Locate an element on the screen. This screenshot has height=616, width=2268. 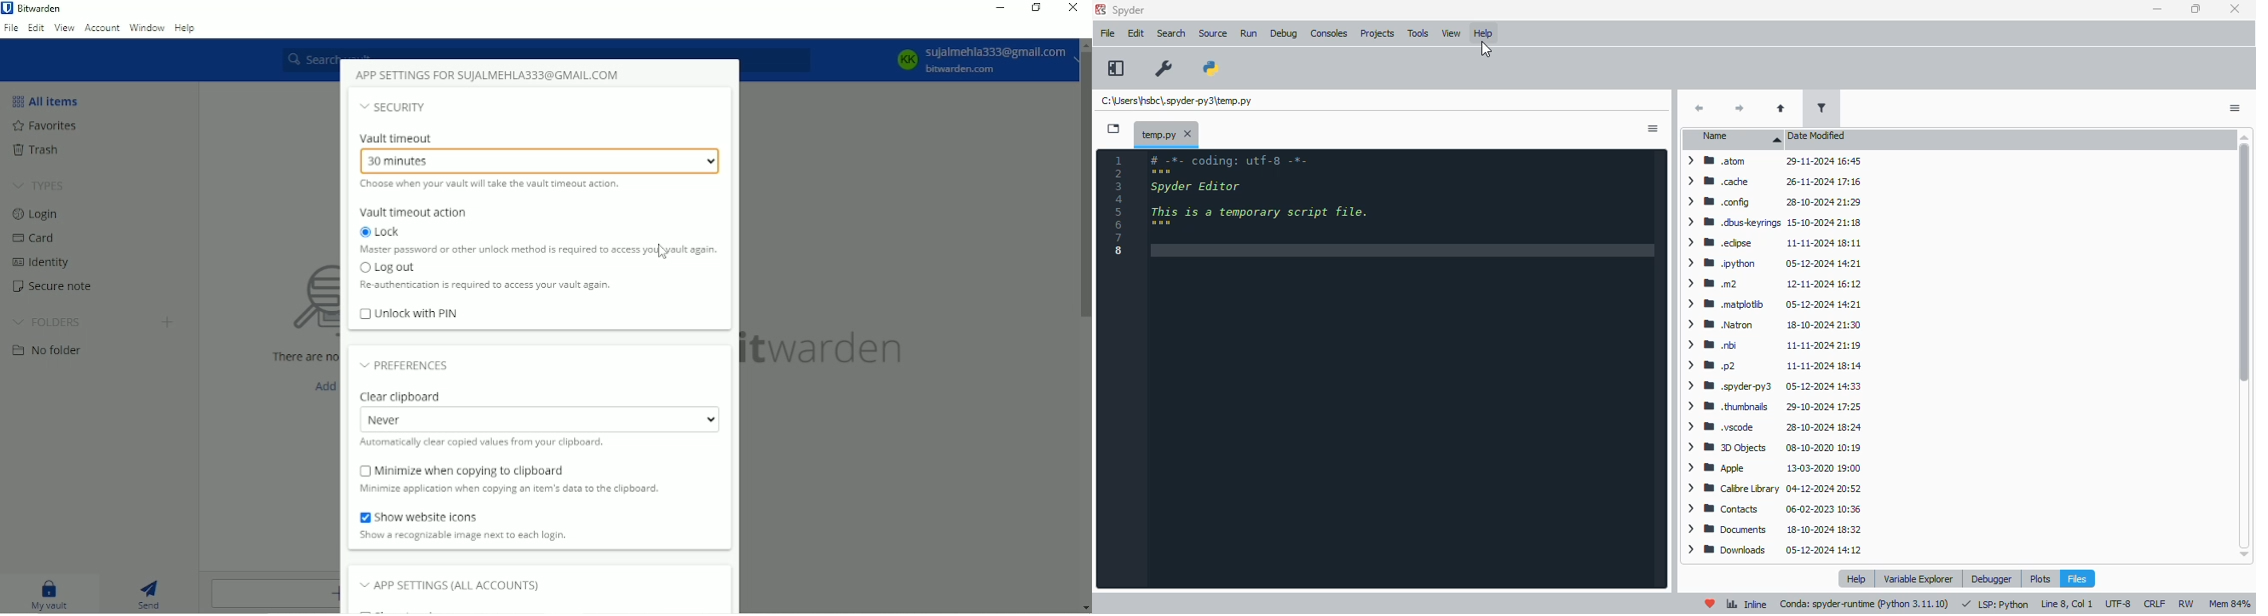
debug is located at coordinates (1284, 33).